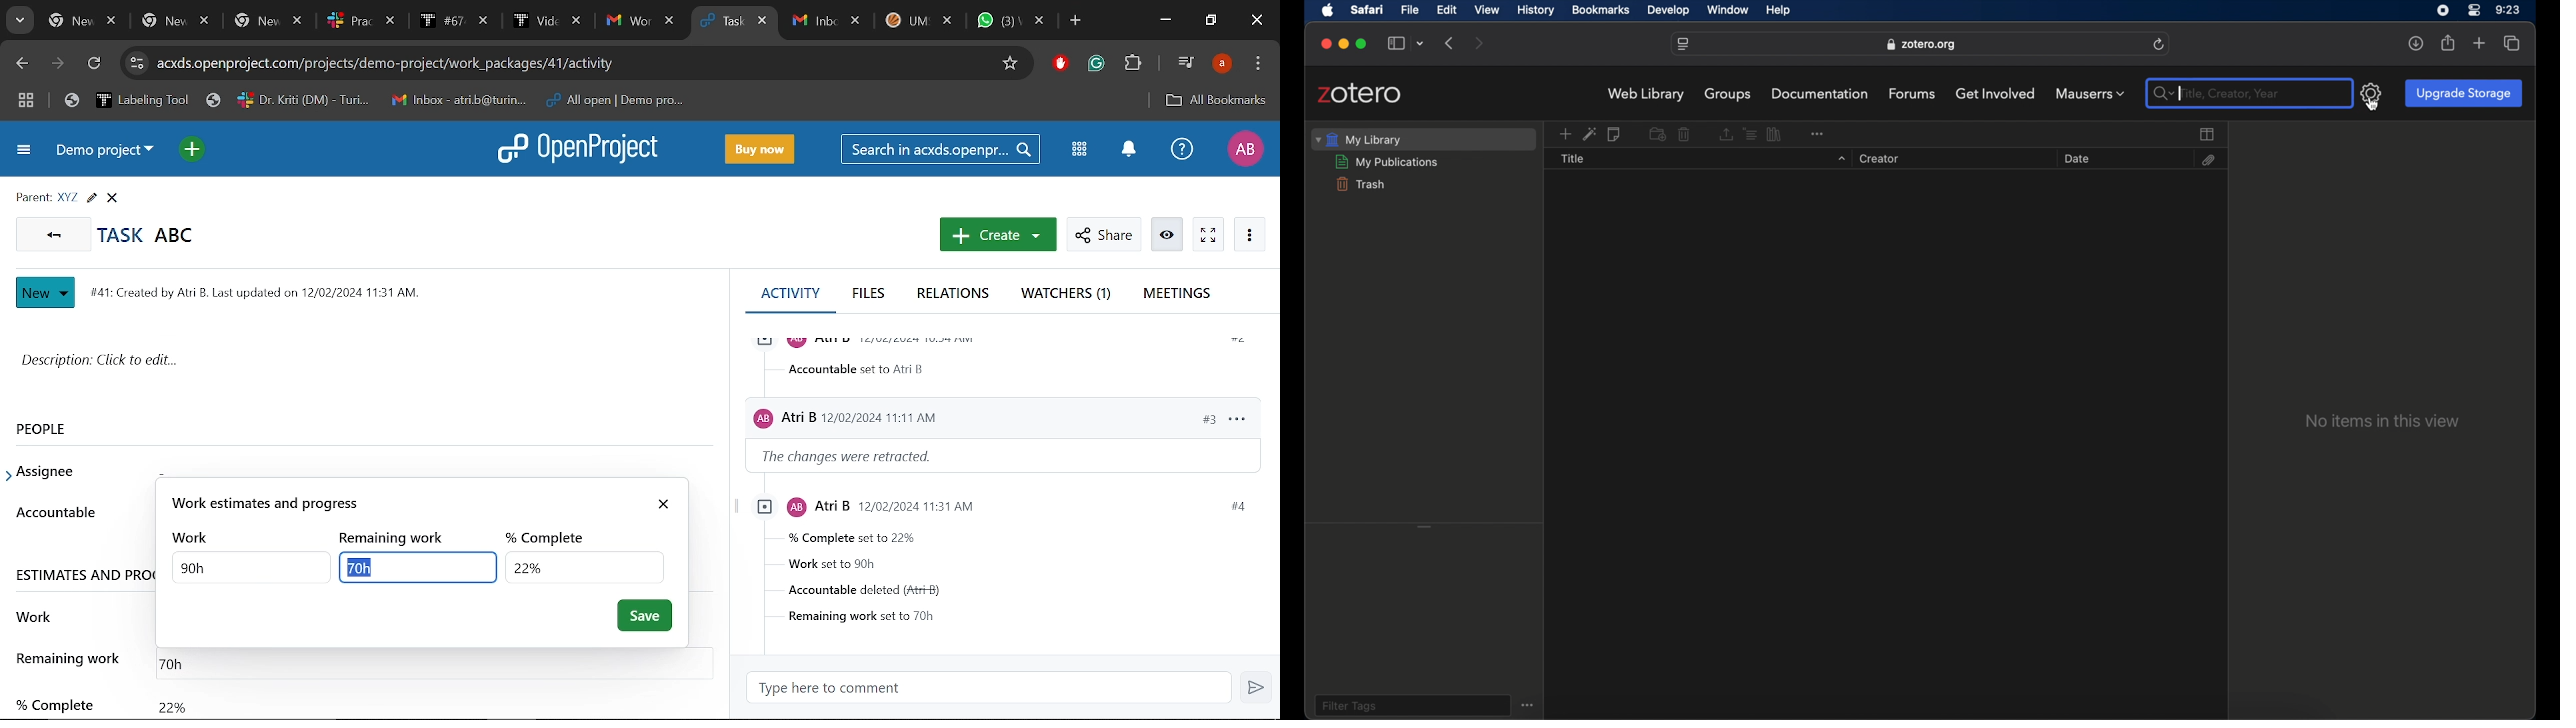 The image size is (2576, 728). What do you see at coordinates (1817, 132) in the screenshot?
I see `more options` at bounding box center [1817, 132].